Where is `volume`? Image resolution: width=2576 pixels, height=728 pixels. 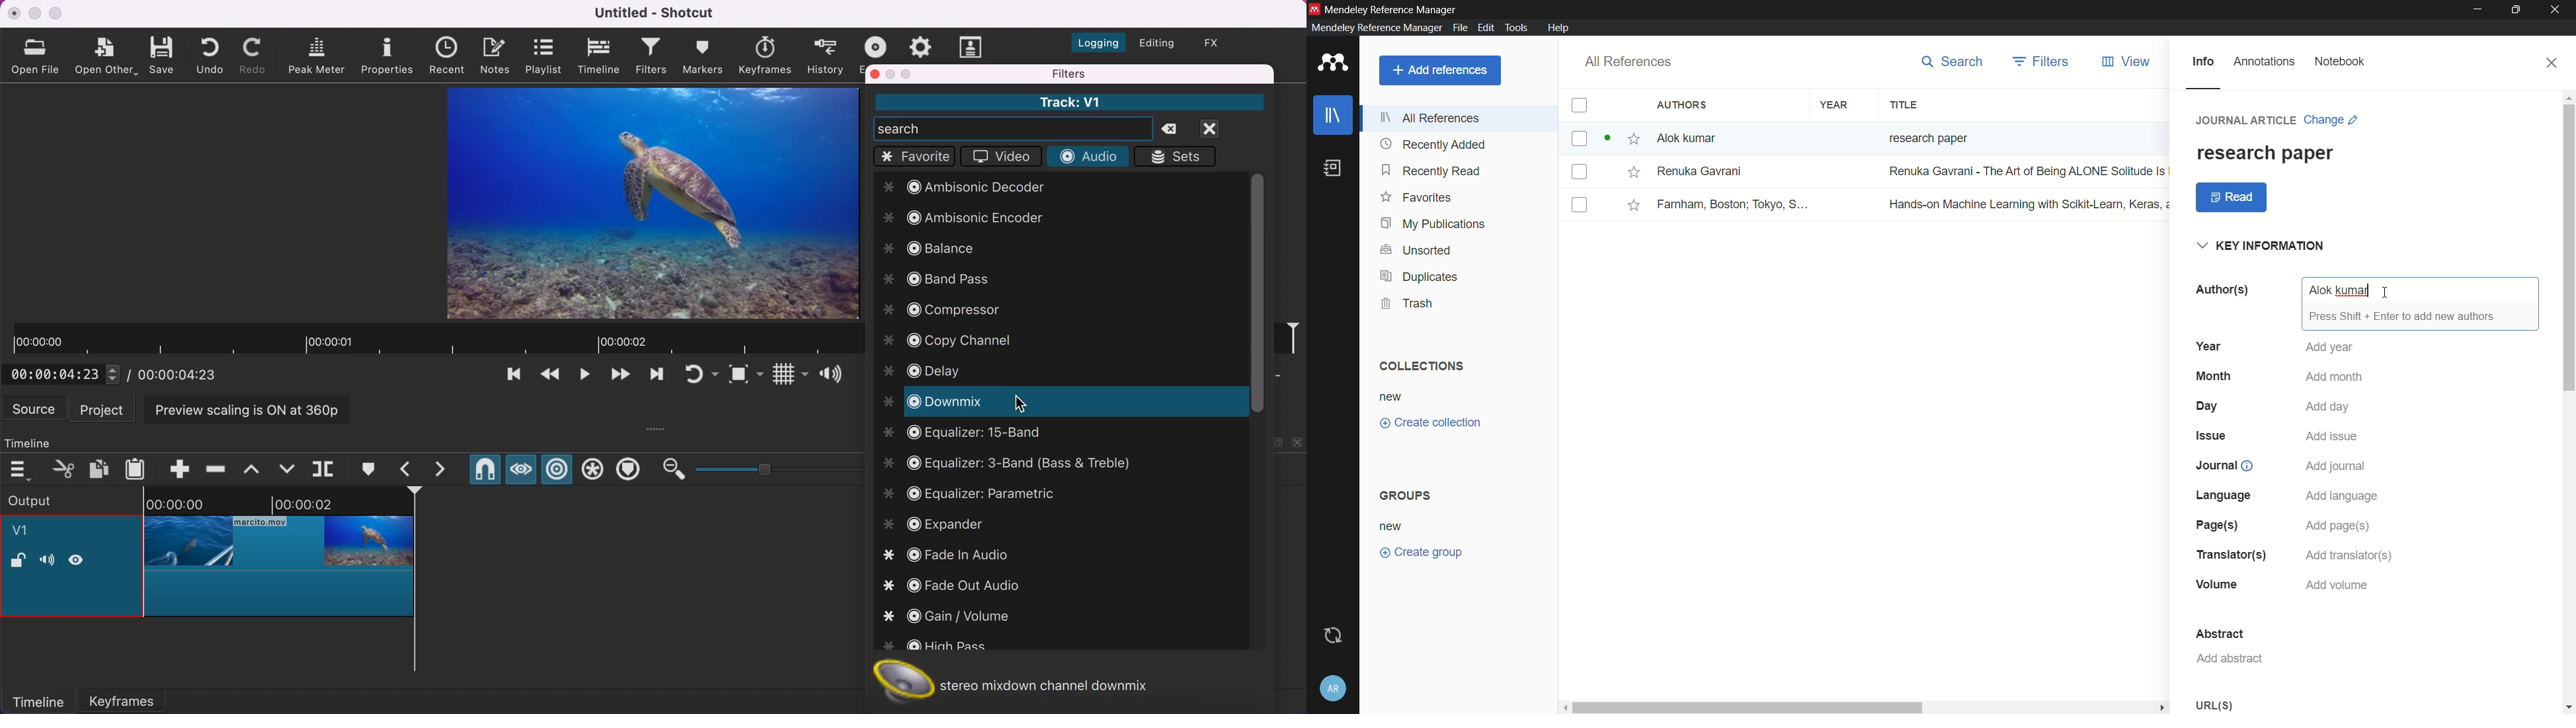
volume is located at coordinates (2217, 584).